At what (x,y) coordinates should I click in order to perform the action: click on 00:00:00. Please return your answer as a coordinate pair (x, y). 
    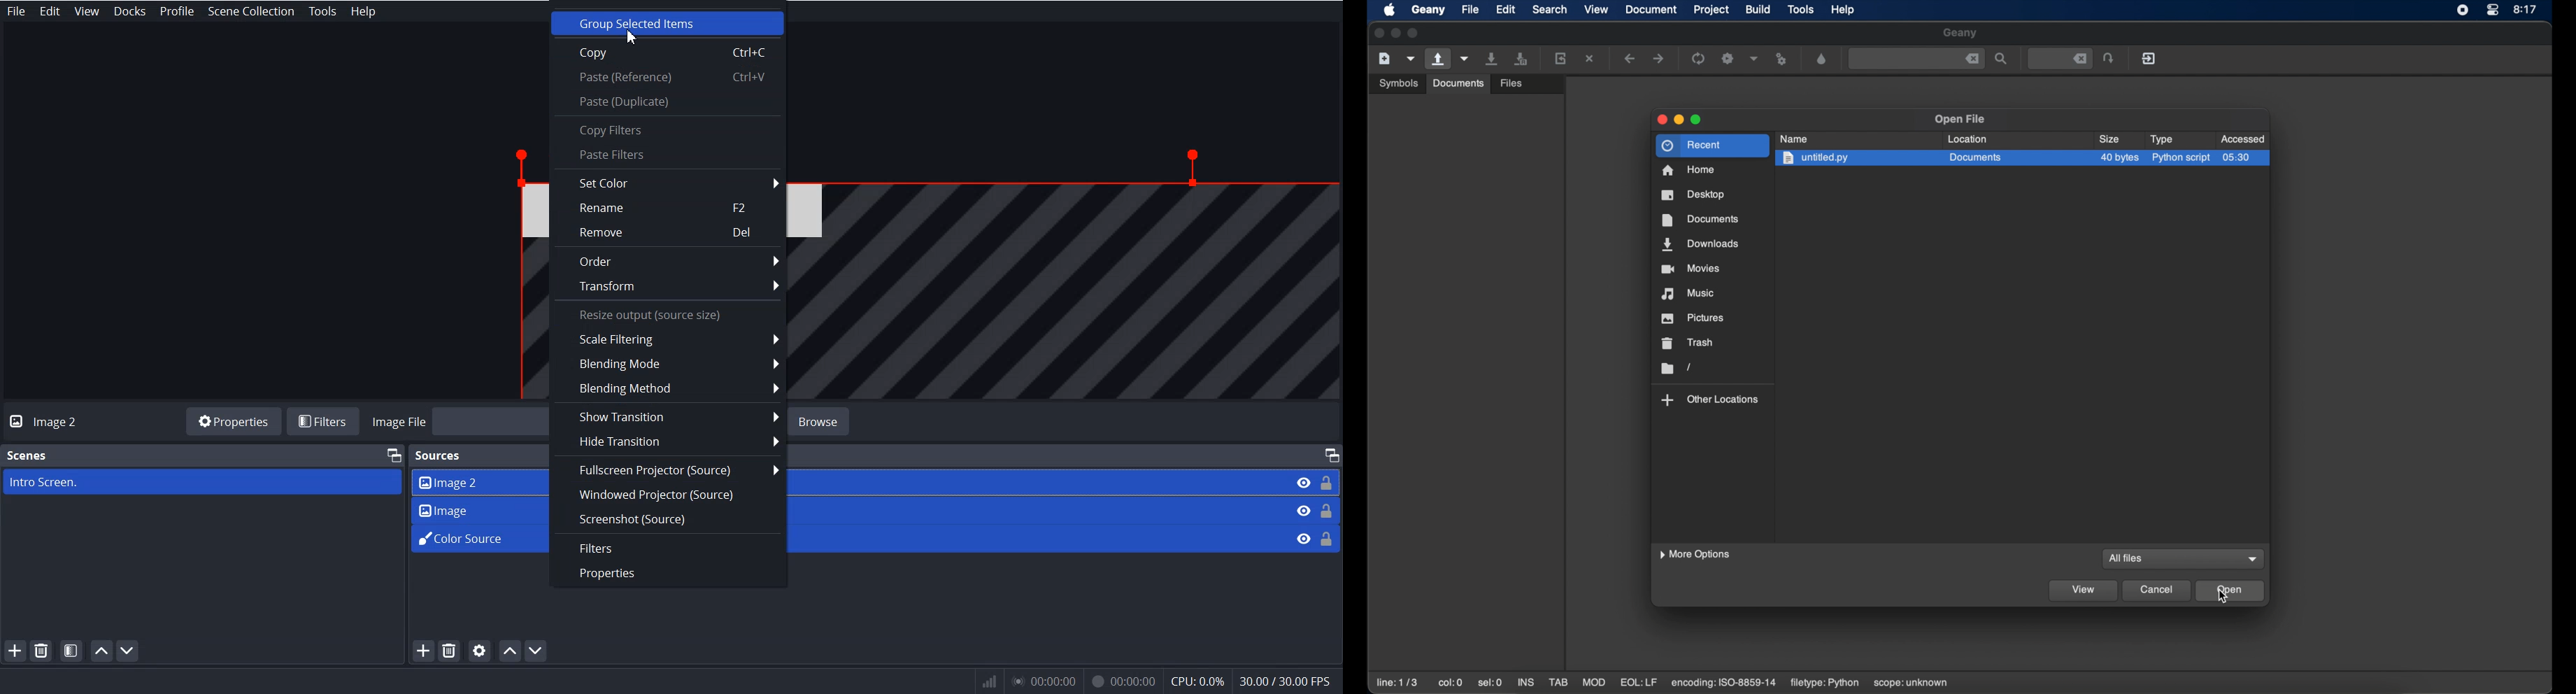
    Looking at the image, I should click on (1123, 679).